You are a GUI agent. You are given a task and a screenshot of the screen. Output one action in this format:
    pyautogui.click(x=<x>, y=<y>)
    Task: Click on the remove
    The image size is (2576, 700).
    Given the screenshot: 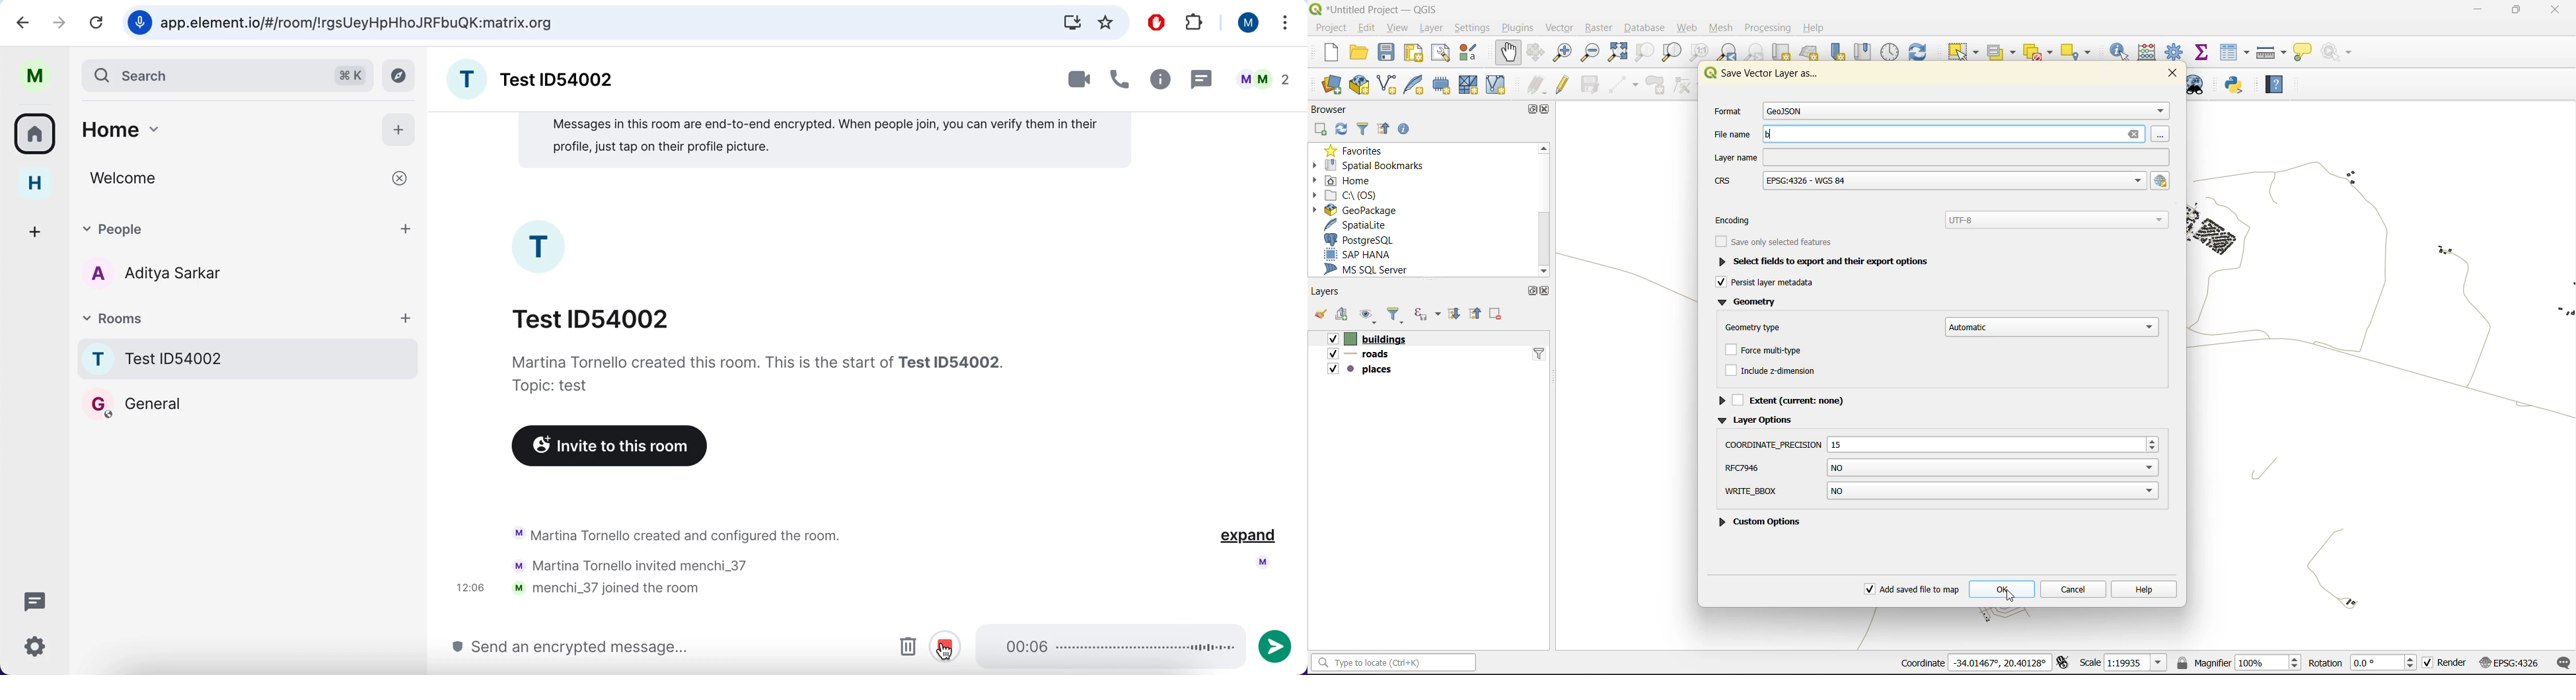 What is the action you would take?
    pyautogui.click(x=1498, y=314)
    